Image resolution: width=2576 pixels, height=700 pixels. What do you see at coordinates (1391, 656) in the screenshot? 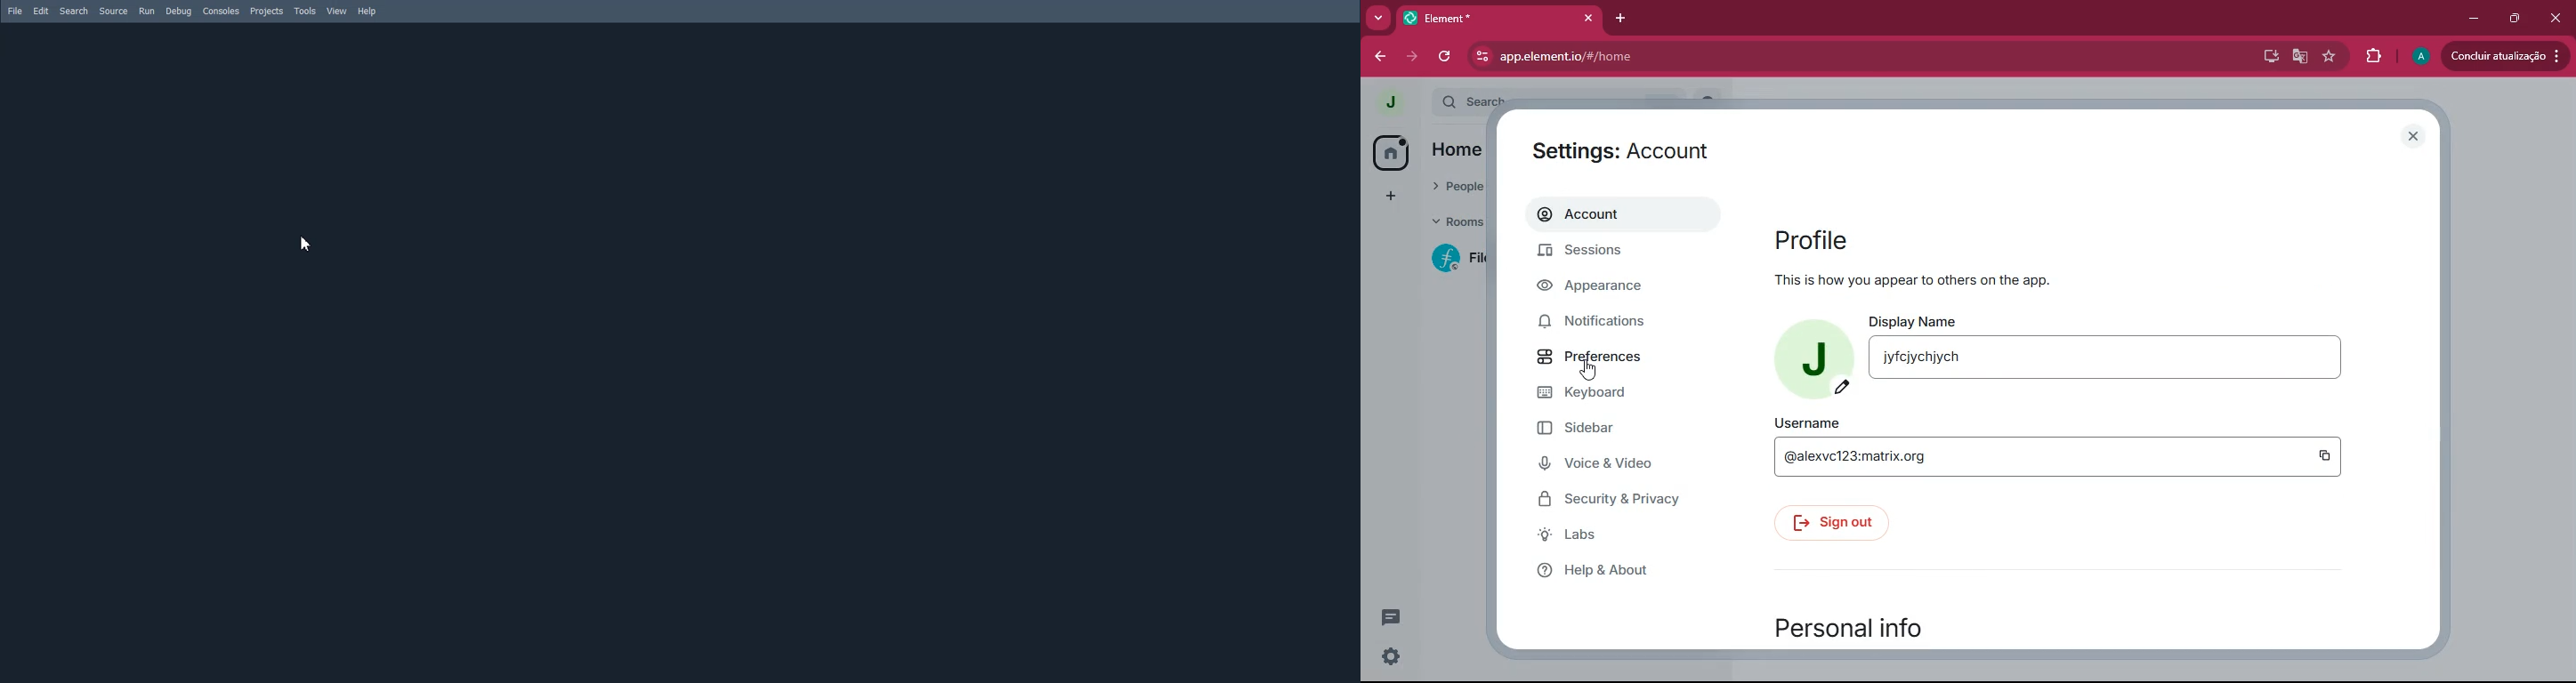
I see `quick settings` at bounding box center [1391, 656].